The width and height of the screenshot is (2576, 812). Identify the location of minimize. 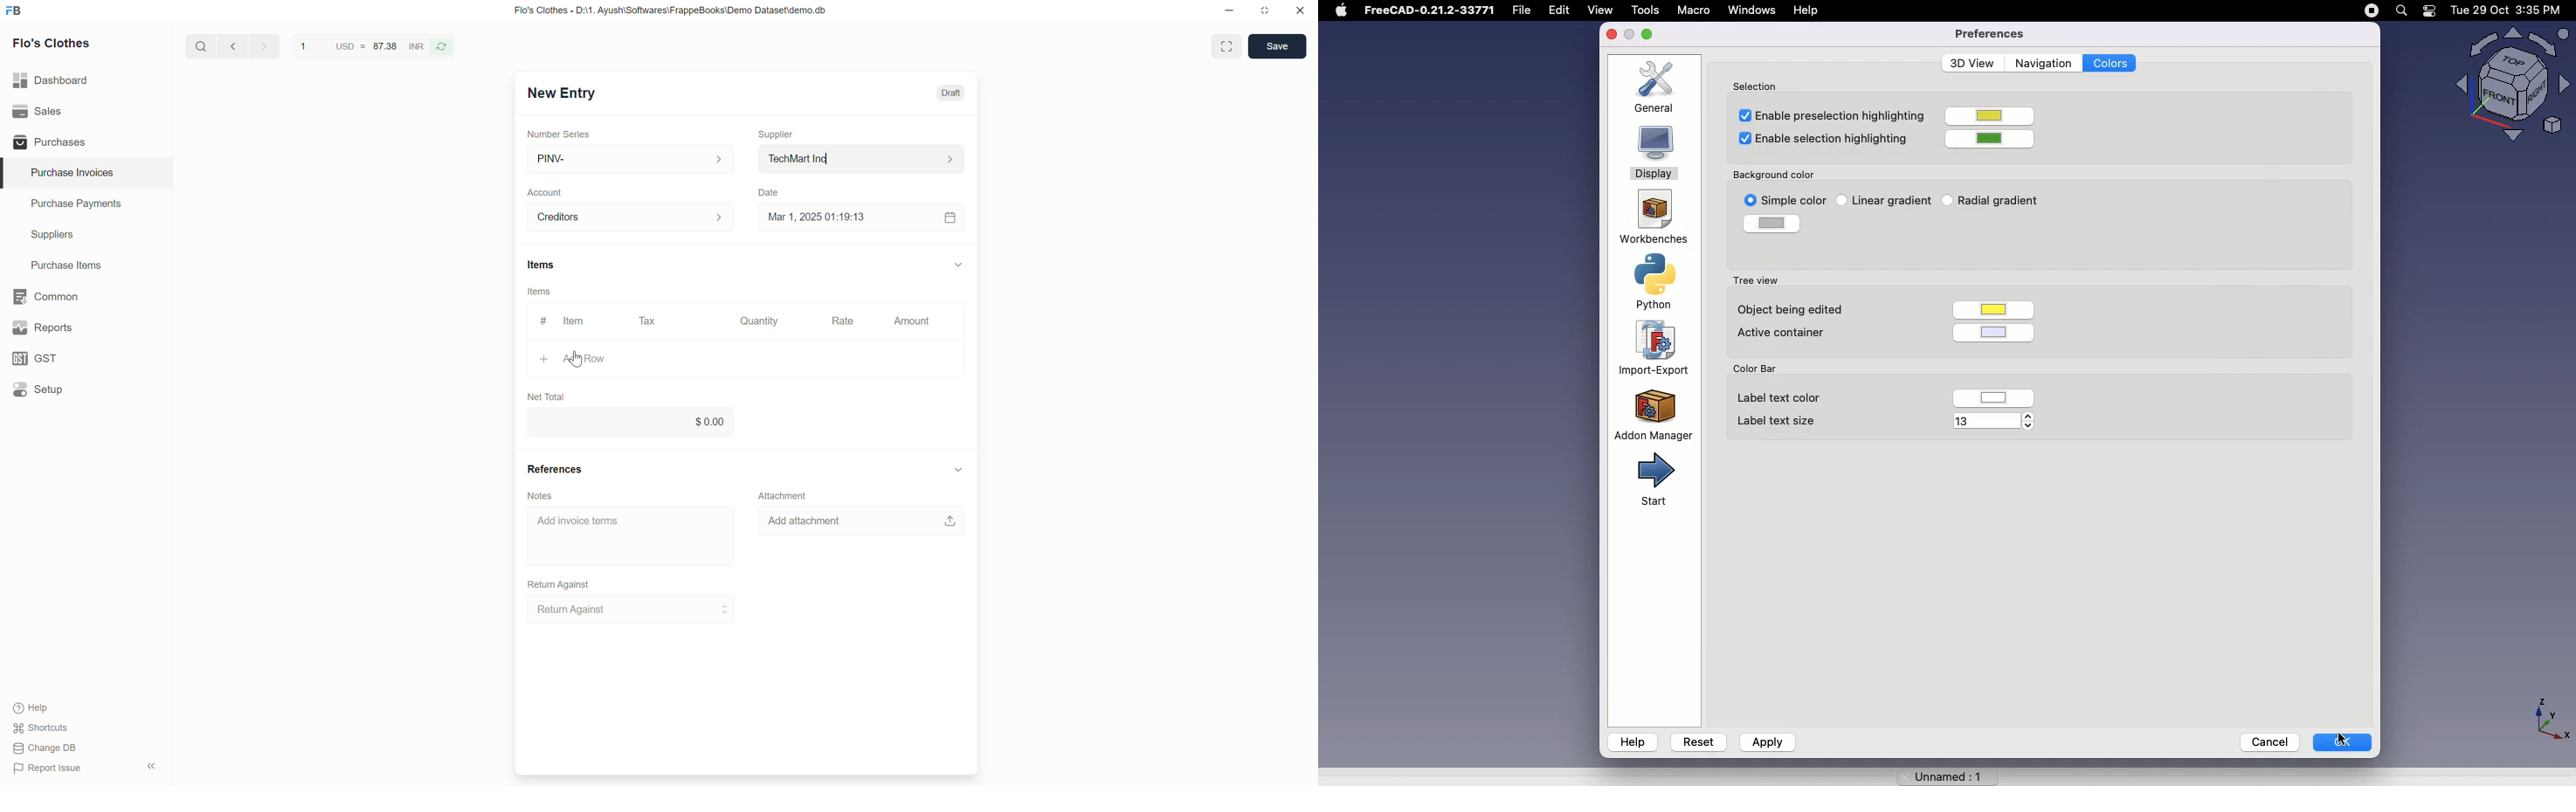
(1231, 13).